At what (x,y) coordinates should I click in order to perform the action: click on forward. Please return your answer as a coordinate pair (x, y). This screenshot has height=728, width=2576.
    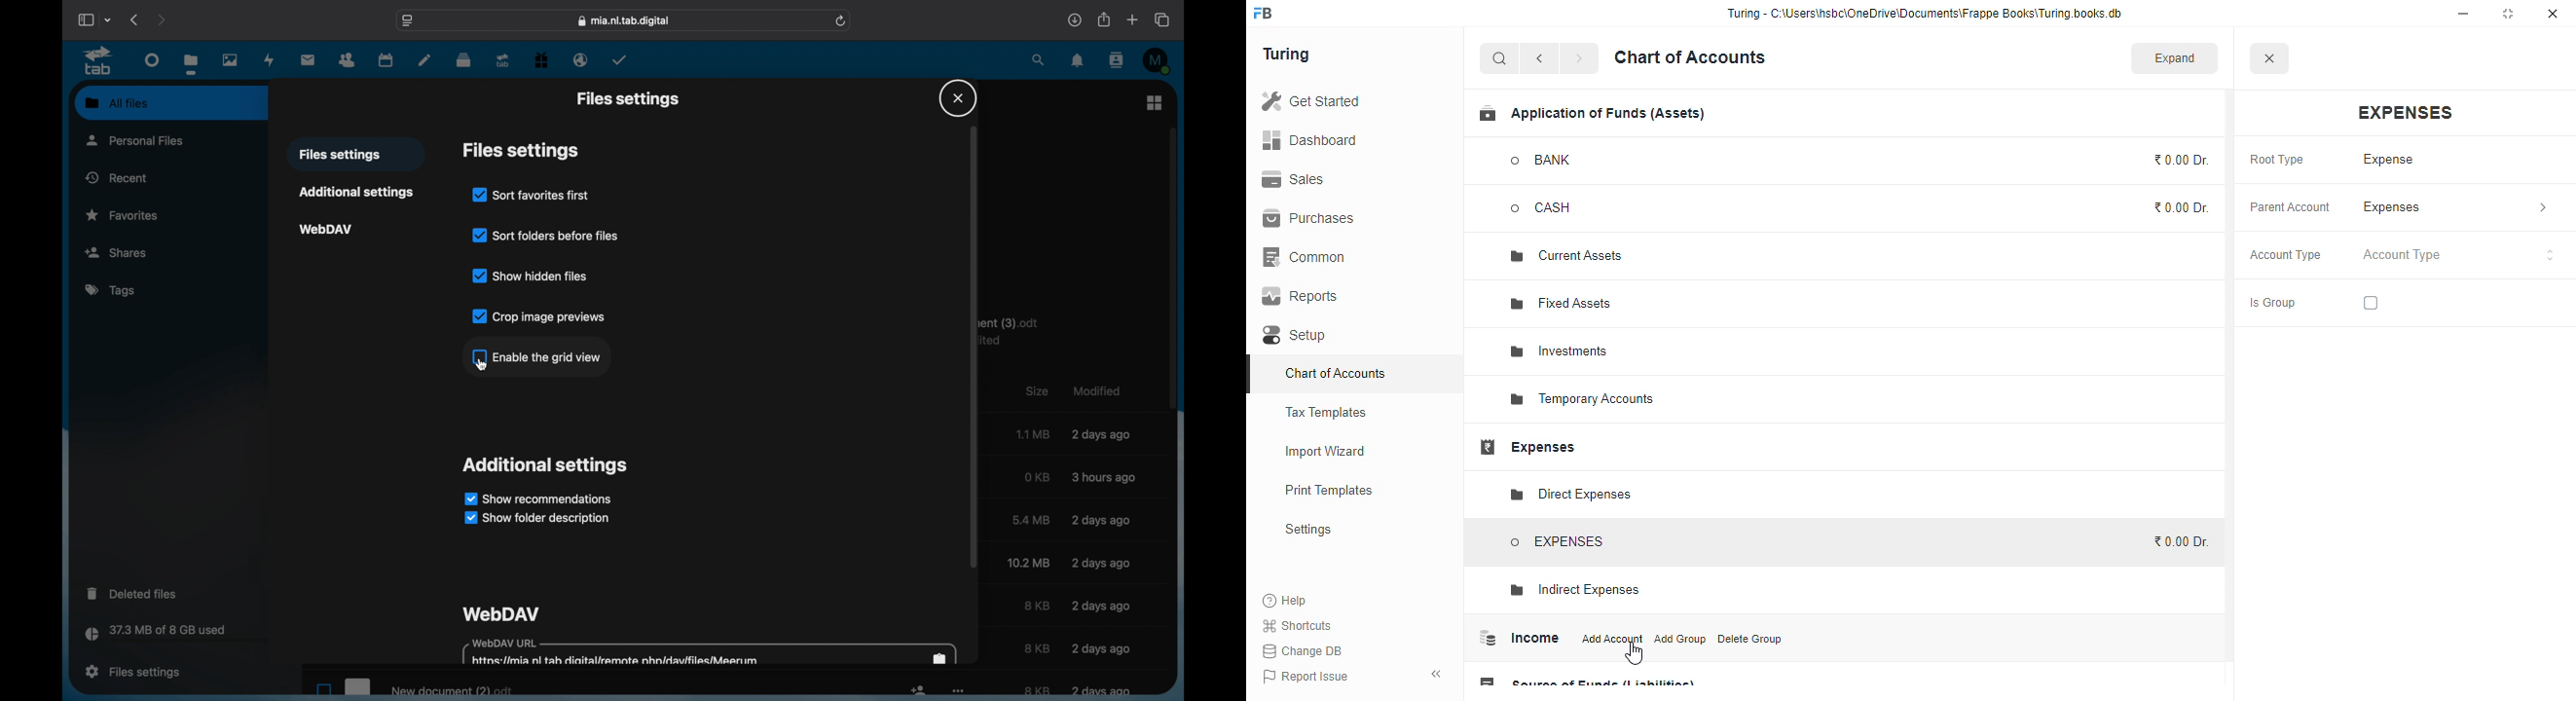
    Looking at the image, I should click on (1579, 58).